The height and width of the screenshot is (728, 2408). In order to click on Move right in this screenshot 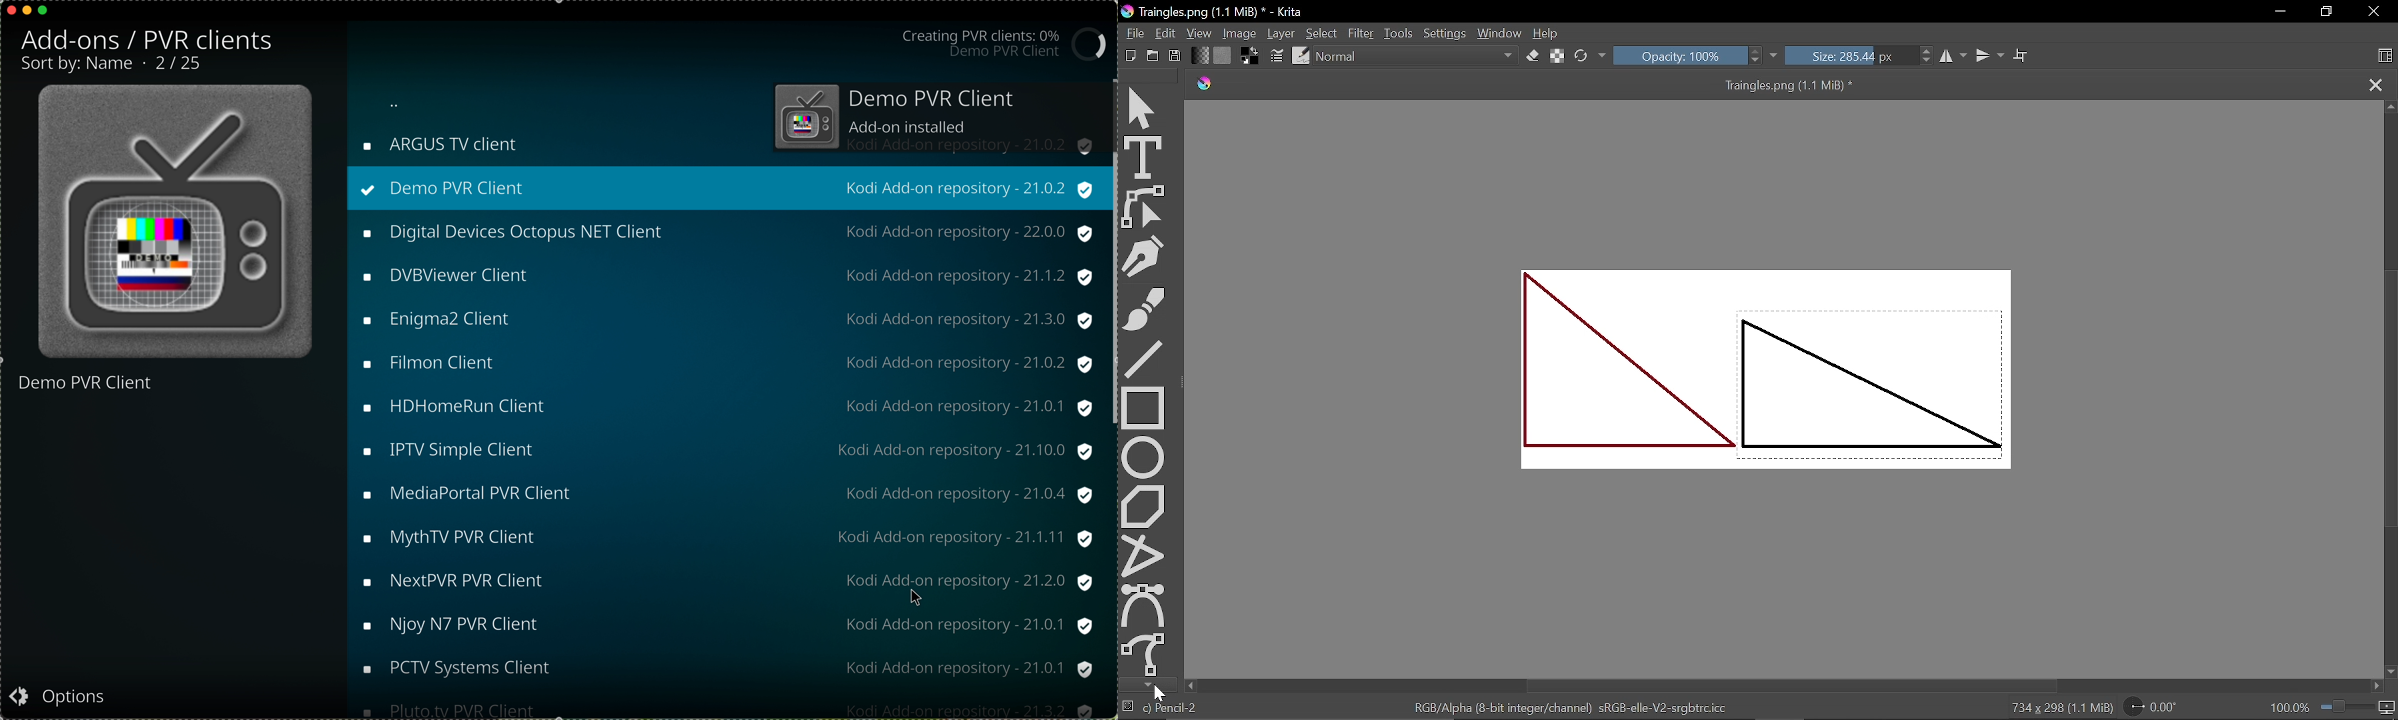, I will do `click(2376, 687)`.